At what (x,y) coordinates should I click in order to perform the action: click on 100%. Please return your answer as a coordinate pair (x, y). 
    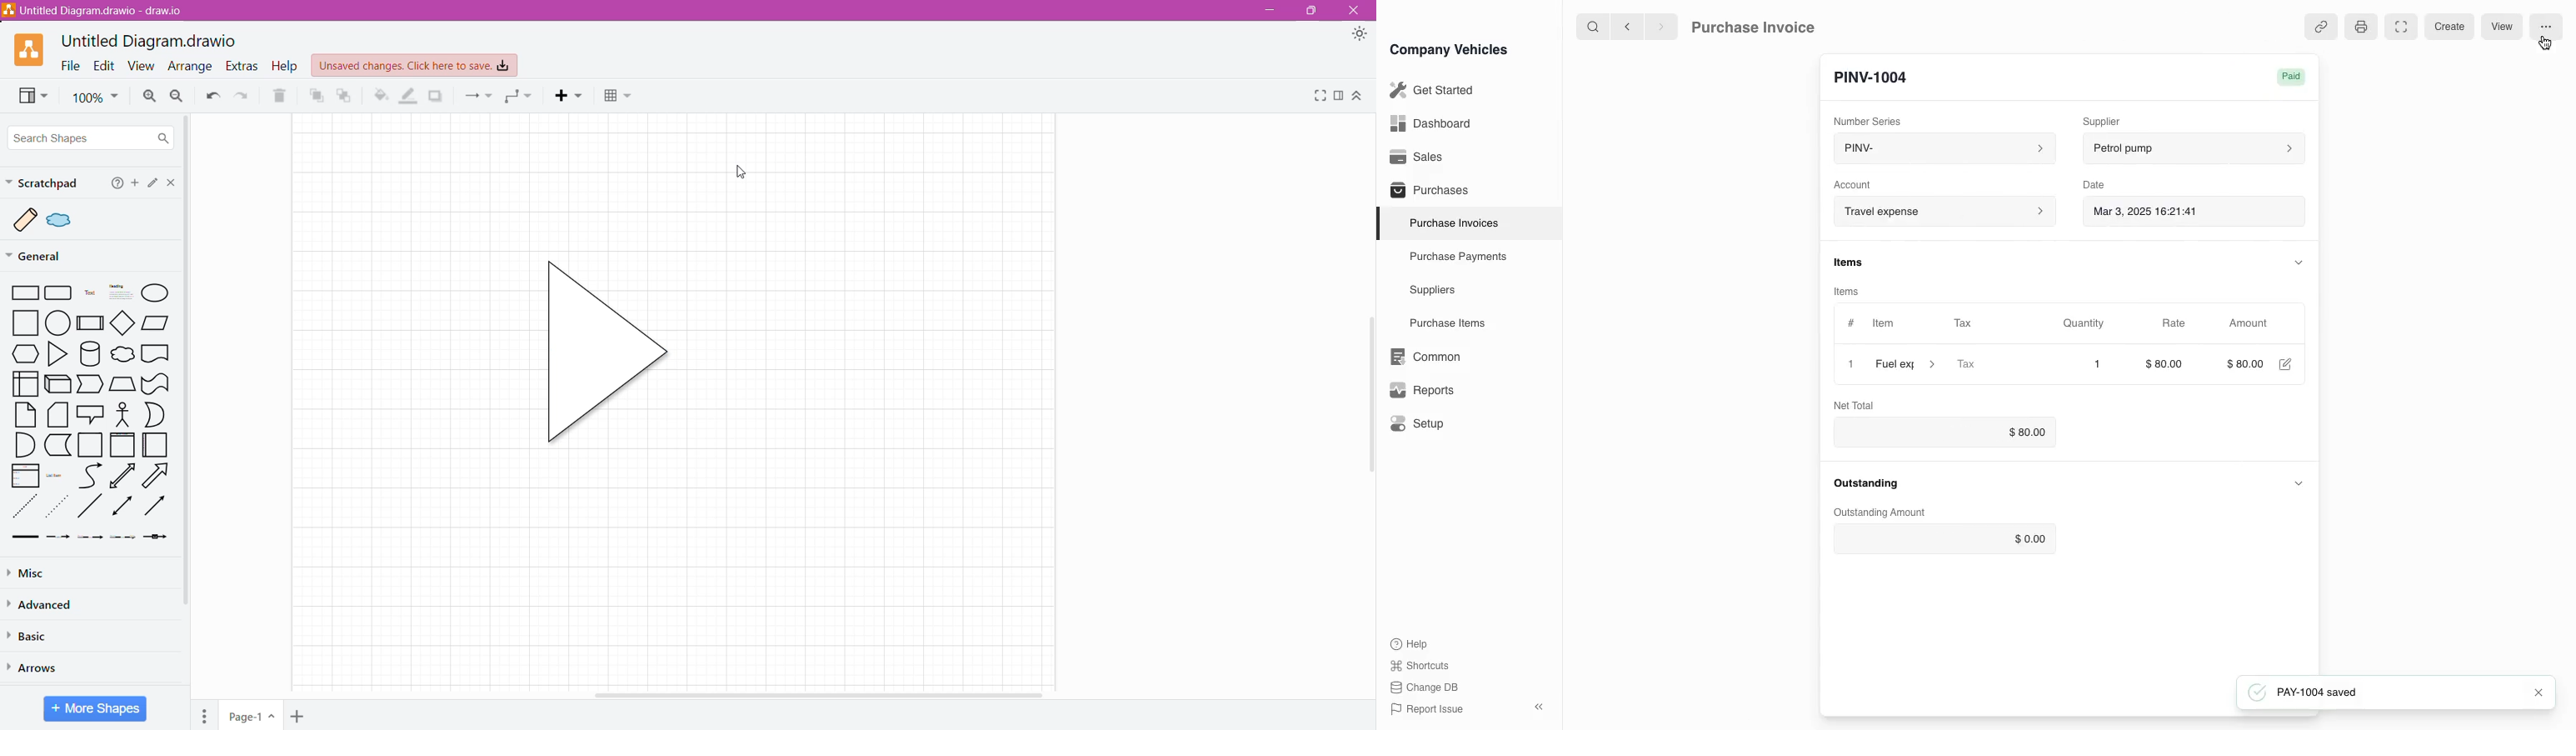
    Looking at the image, I should click on (95, 98).